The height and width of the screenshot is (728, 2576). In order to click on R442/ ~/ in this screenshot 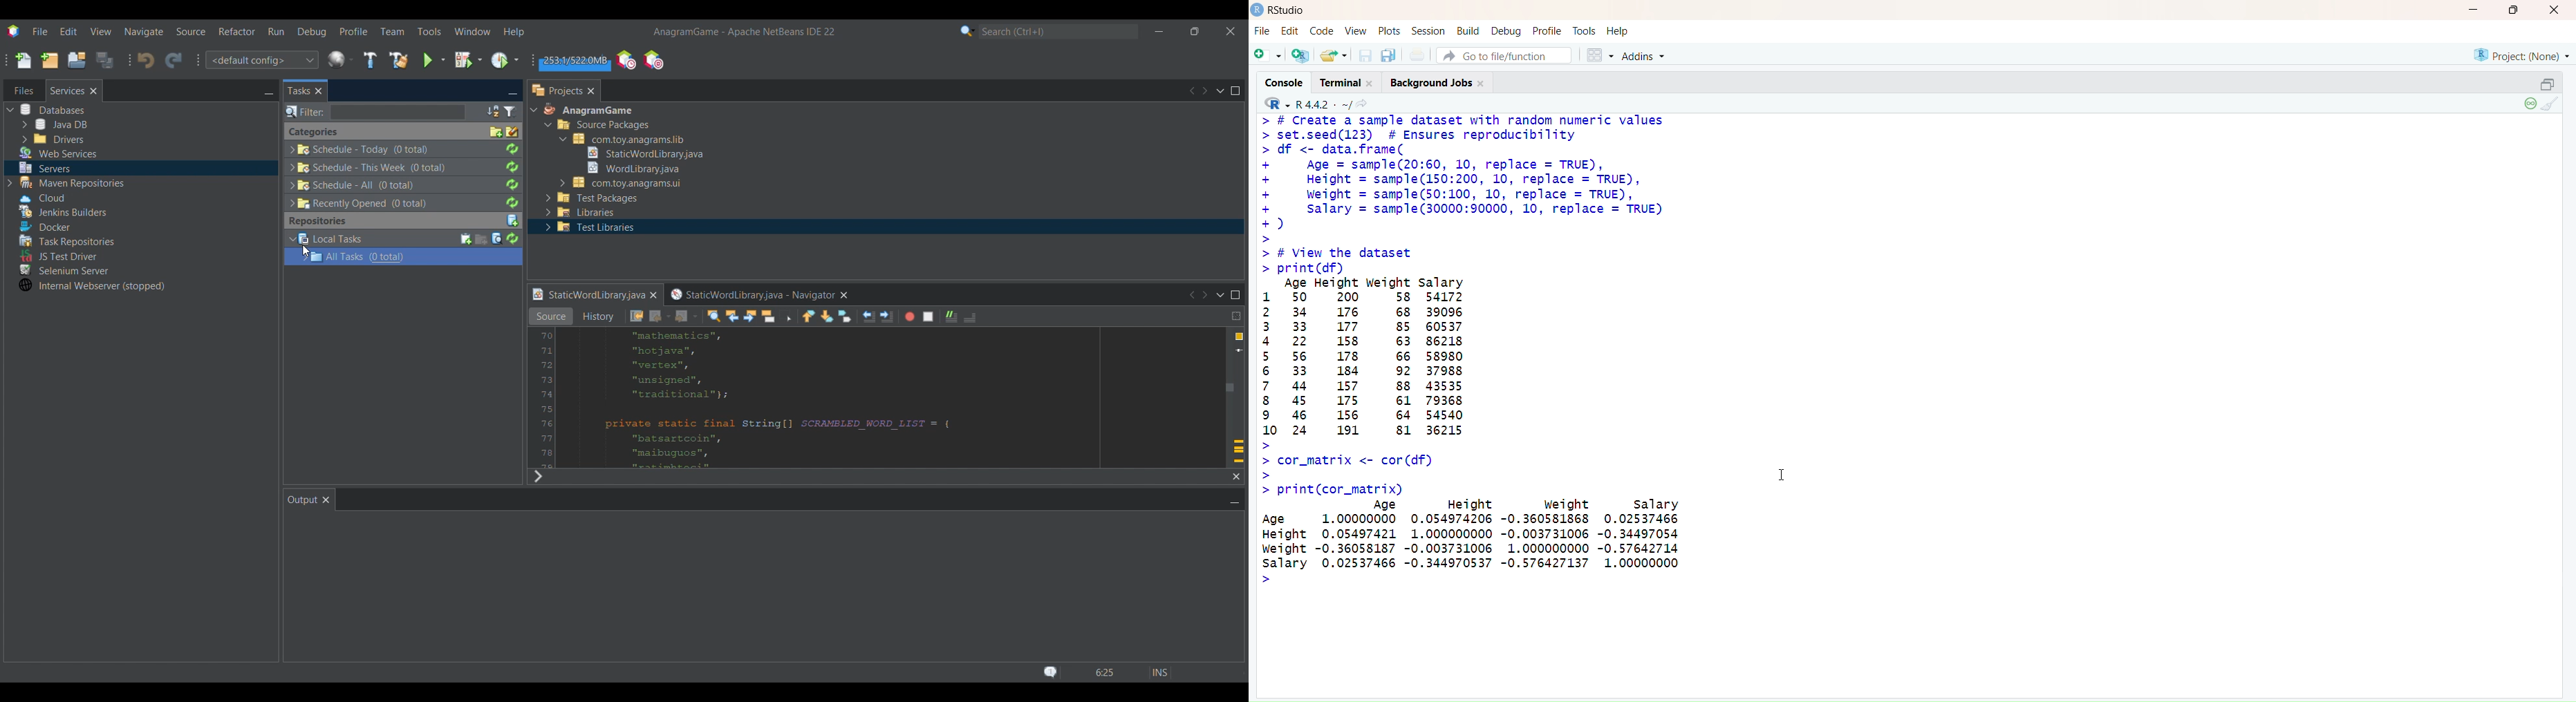, I will do `click(1325, 103)`.